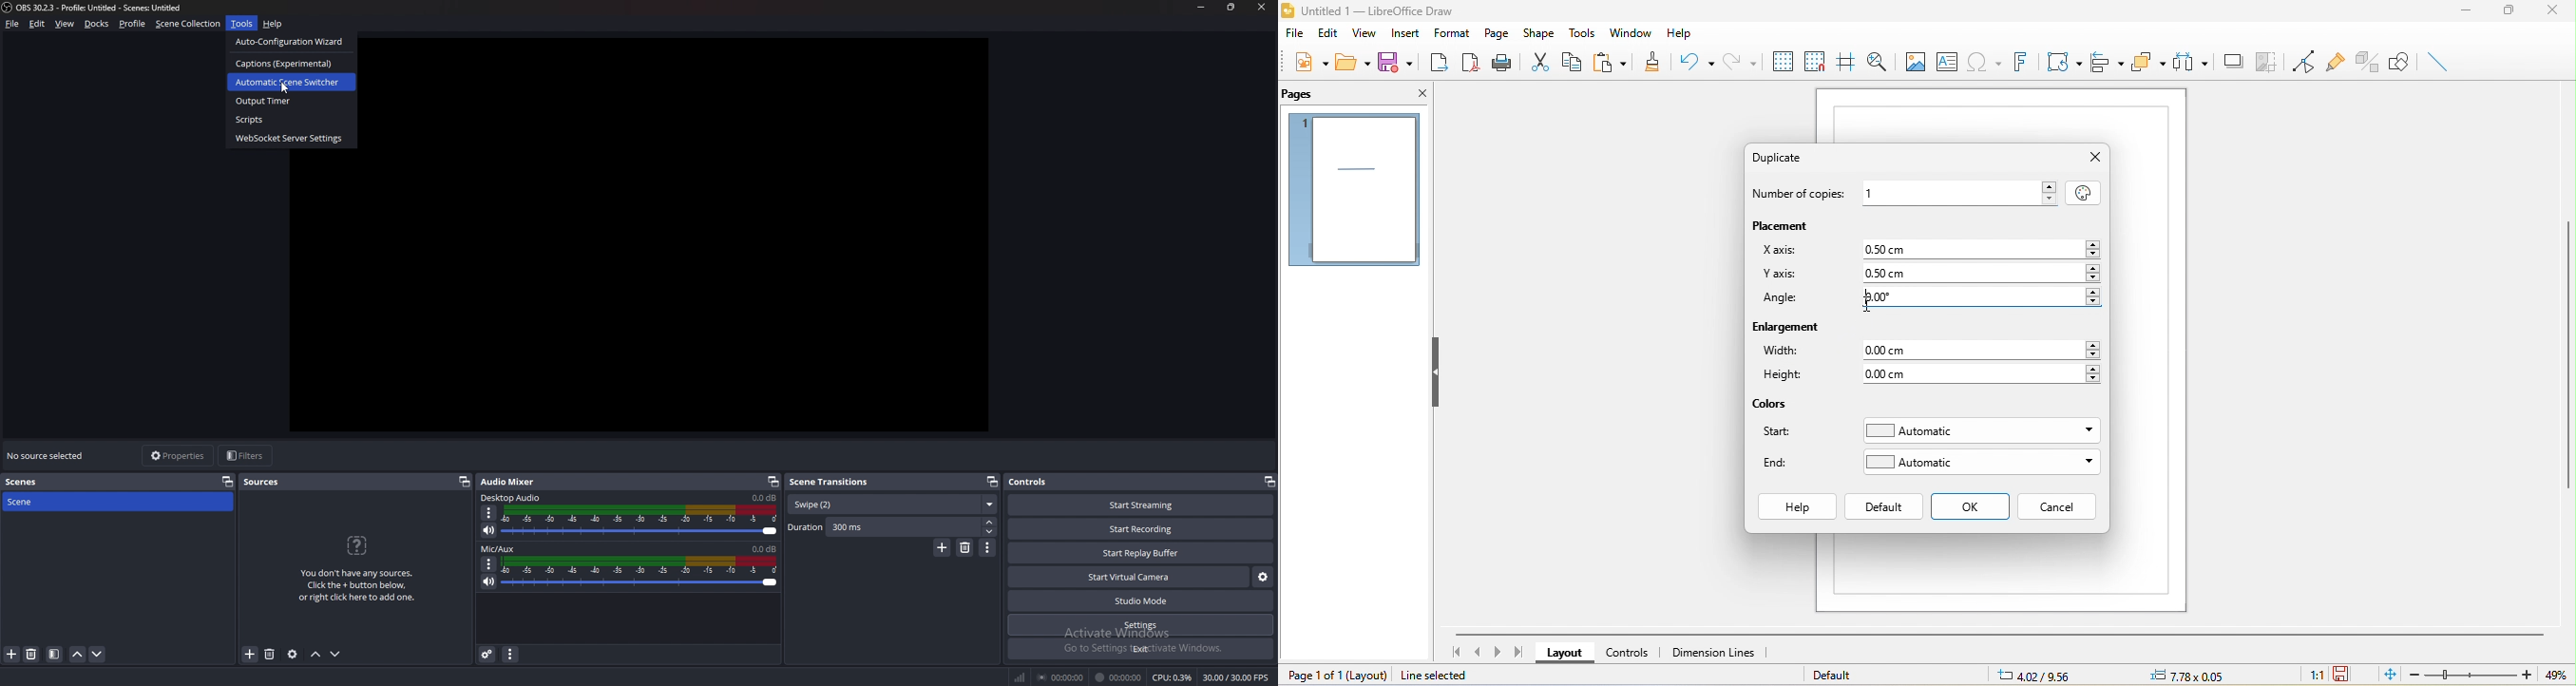 The image size is (2576, 700). Describe the element at coordinates (639, 573) in the screenshot. I see `volume adjust` at that location.